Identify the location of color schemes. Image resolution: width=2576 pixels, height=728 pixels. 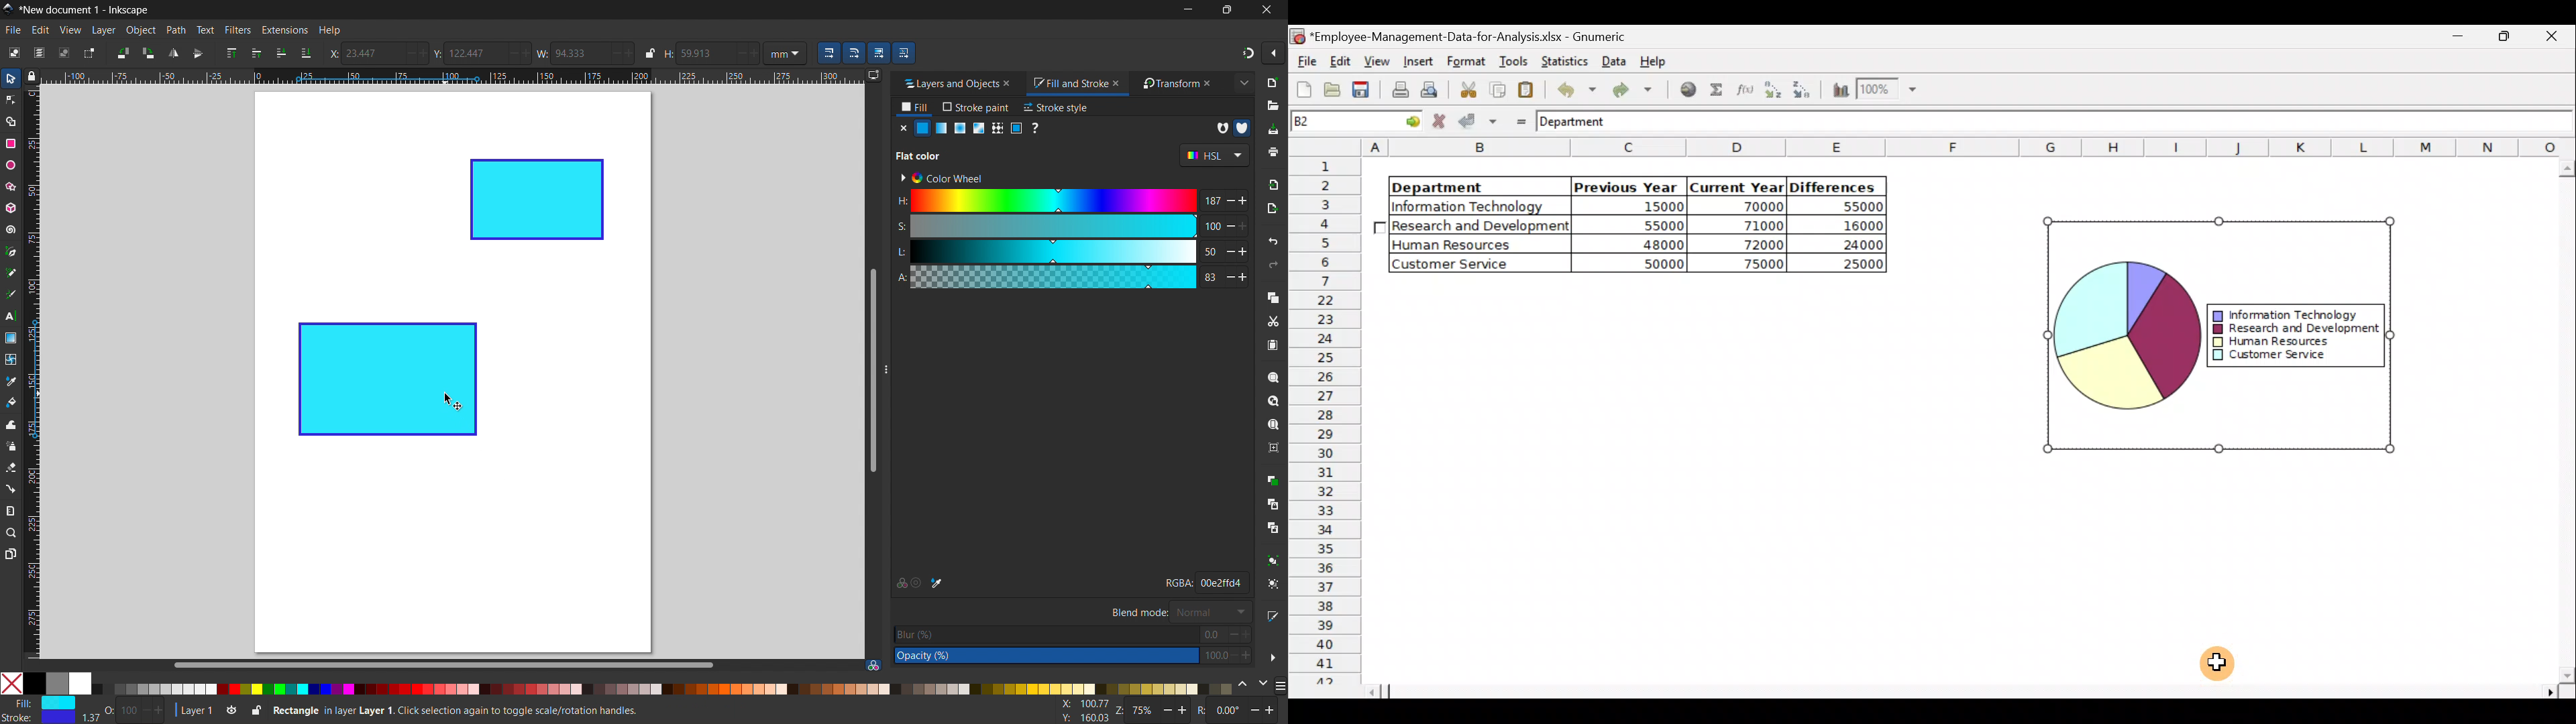
(1213, 156).